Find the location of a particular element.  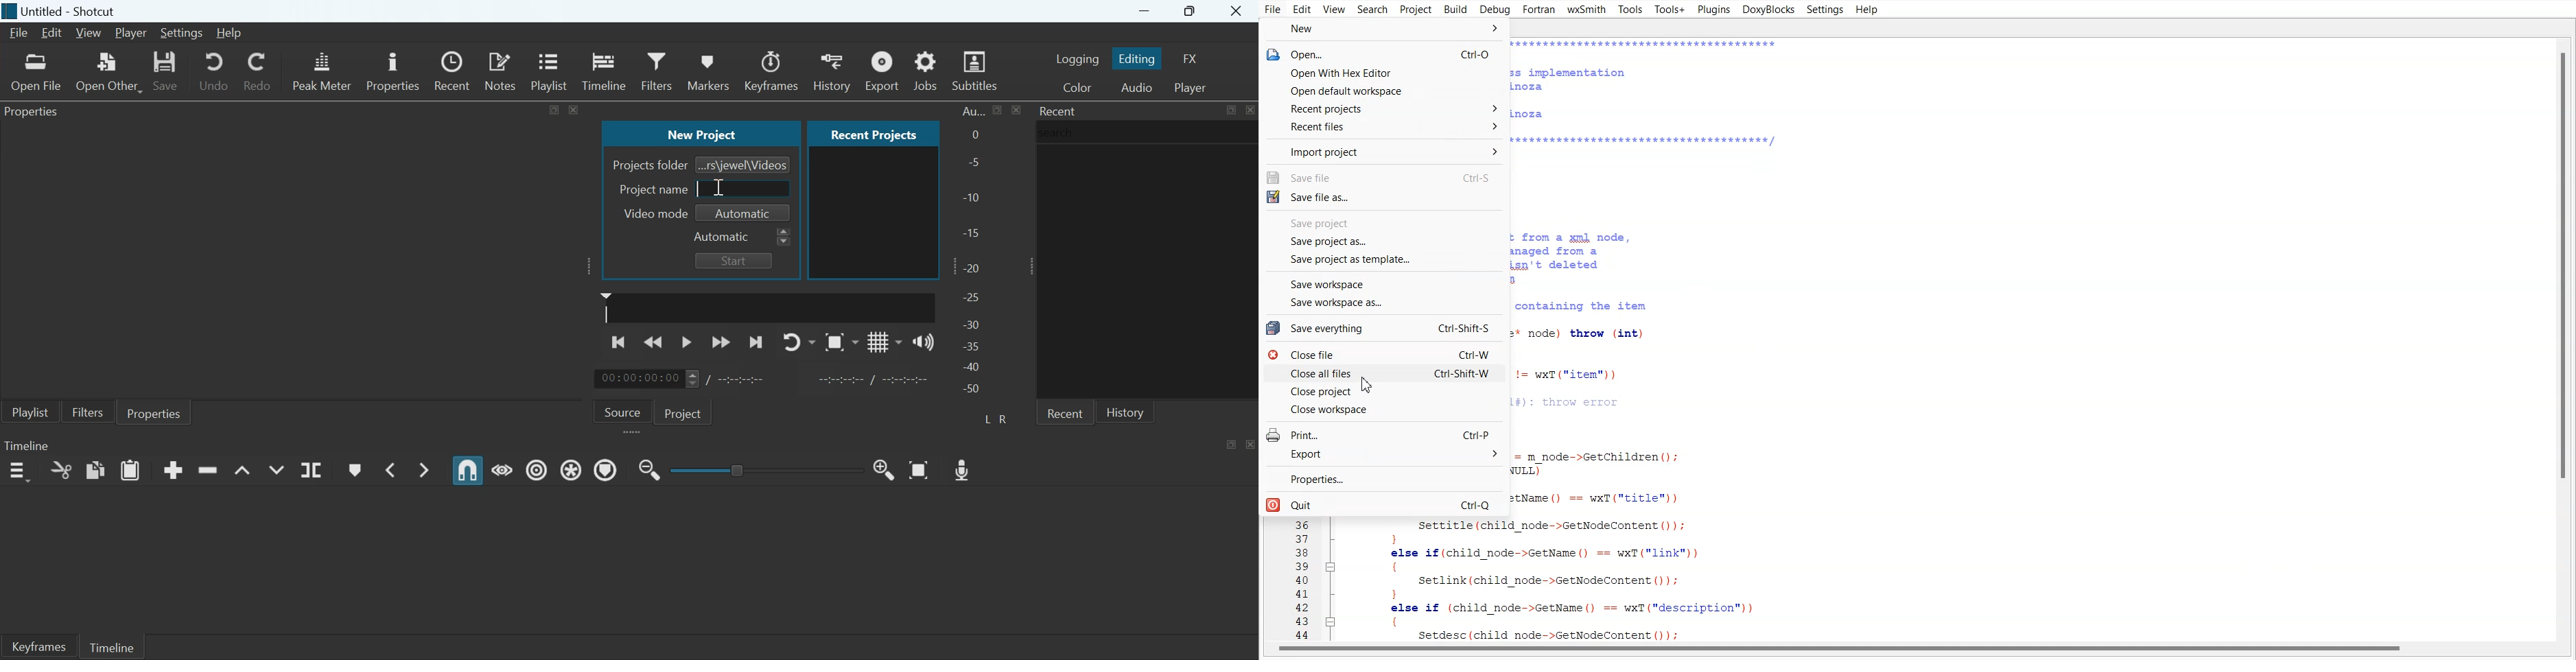

Maximize is located at coordinates (1192, 12).